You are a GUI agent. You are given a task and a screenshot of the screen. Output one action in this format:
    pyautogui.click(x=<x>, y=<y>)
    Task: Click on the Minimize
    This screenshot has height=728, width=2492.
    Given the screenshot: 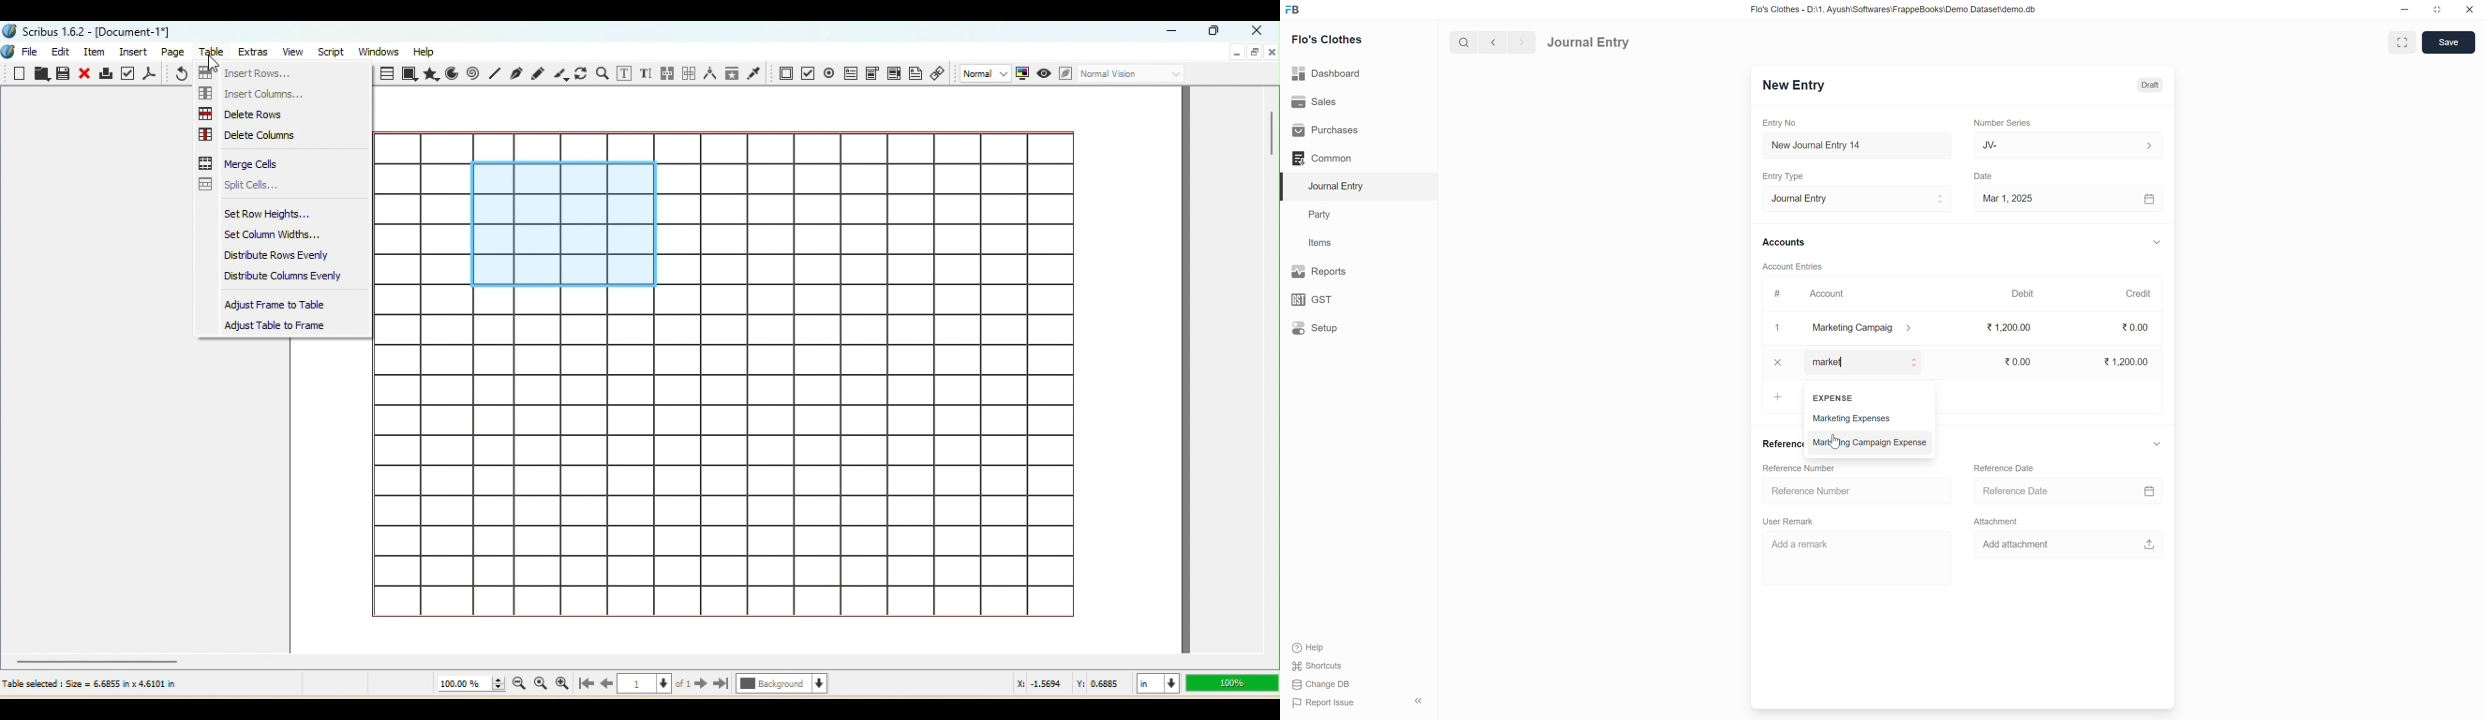 What is the action you would take?
    pyautogui.click(x=1175, y=32)
    